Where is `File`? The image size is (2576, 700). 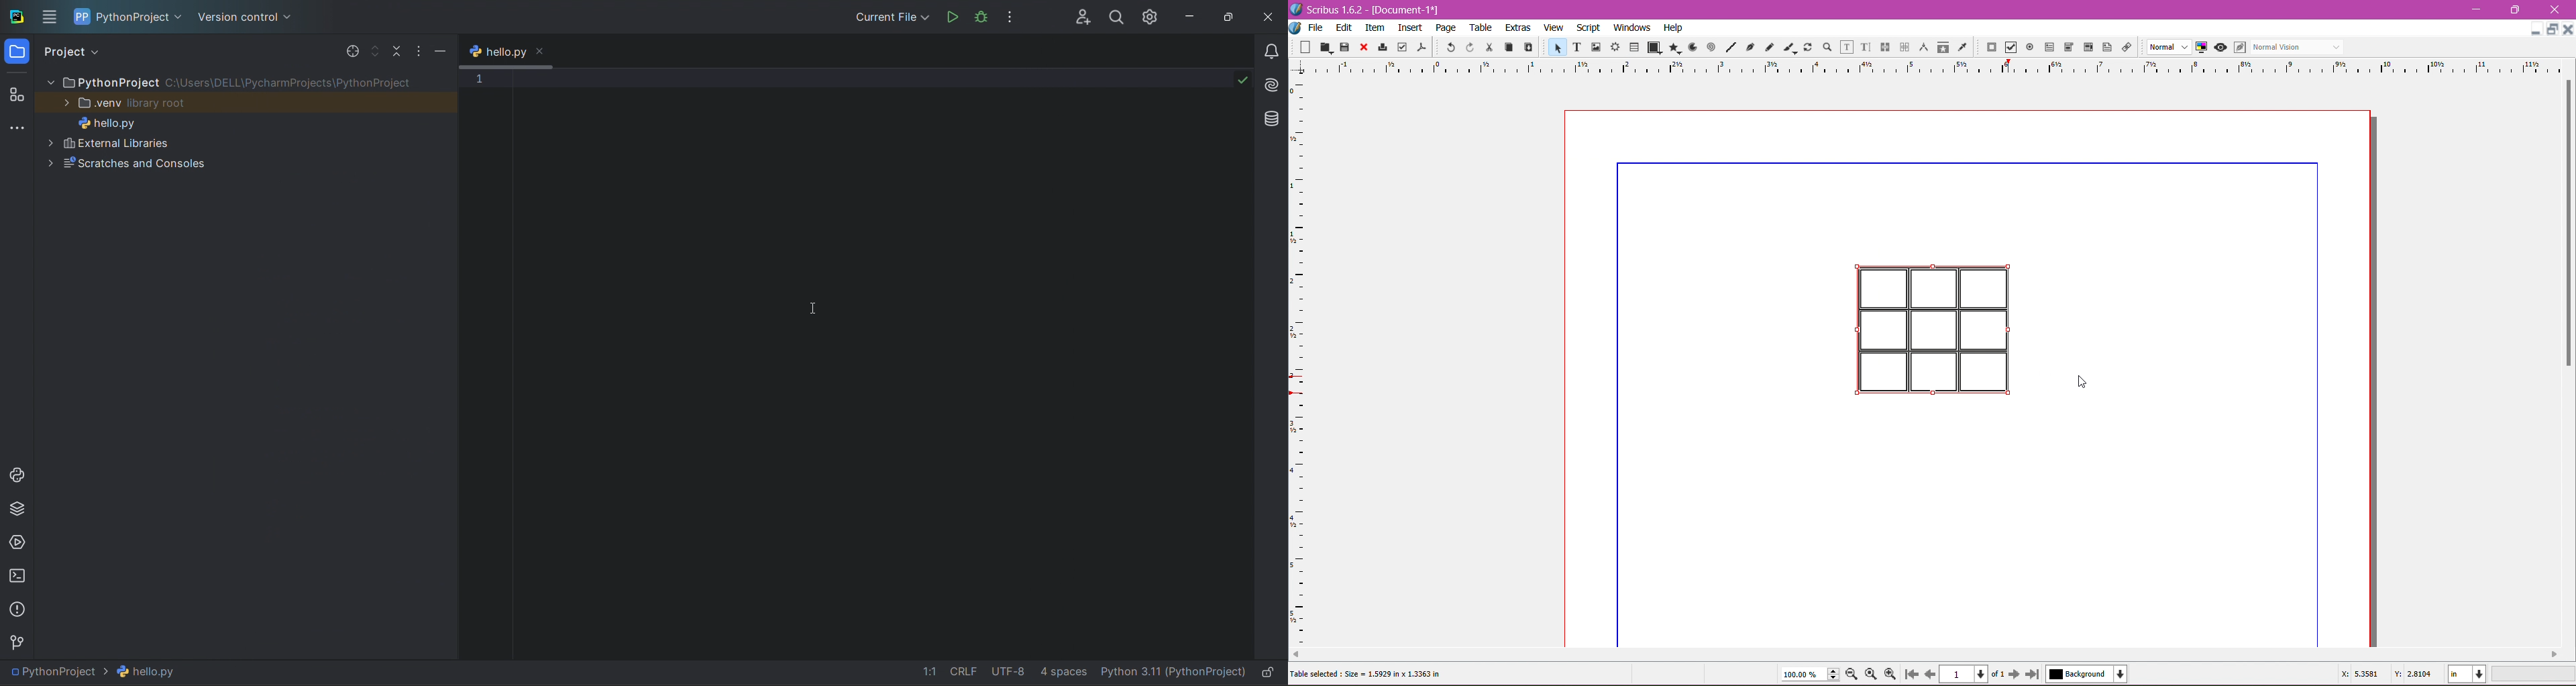 File is located at coordinates (1316, 28).